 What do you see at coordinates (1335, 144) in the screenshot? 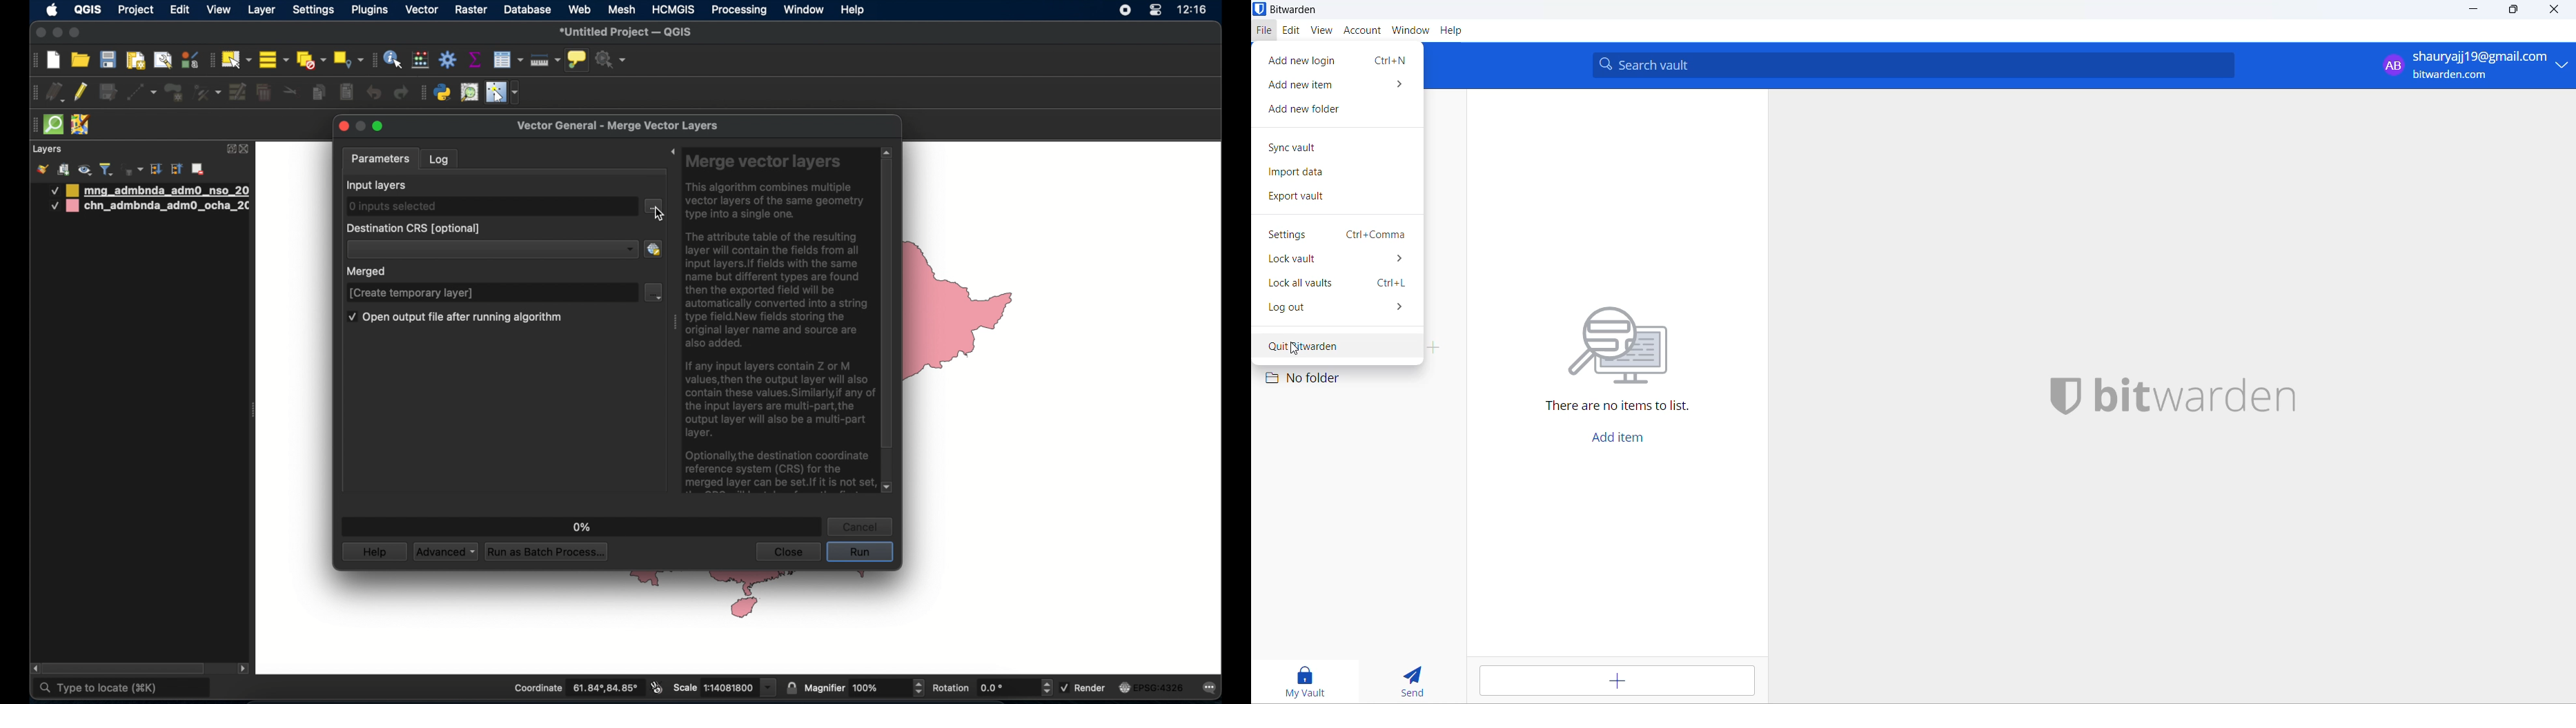
I see `sync vault` at bounding box center [1335, 144].